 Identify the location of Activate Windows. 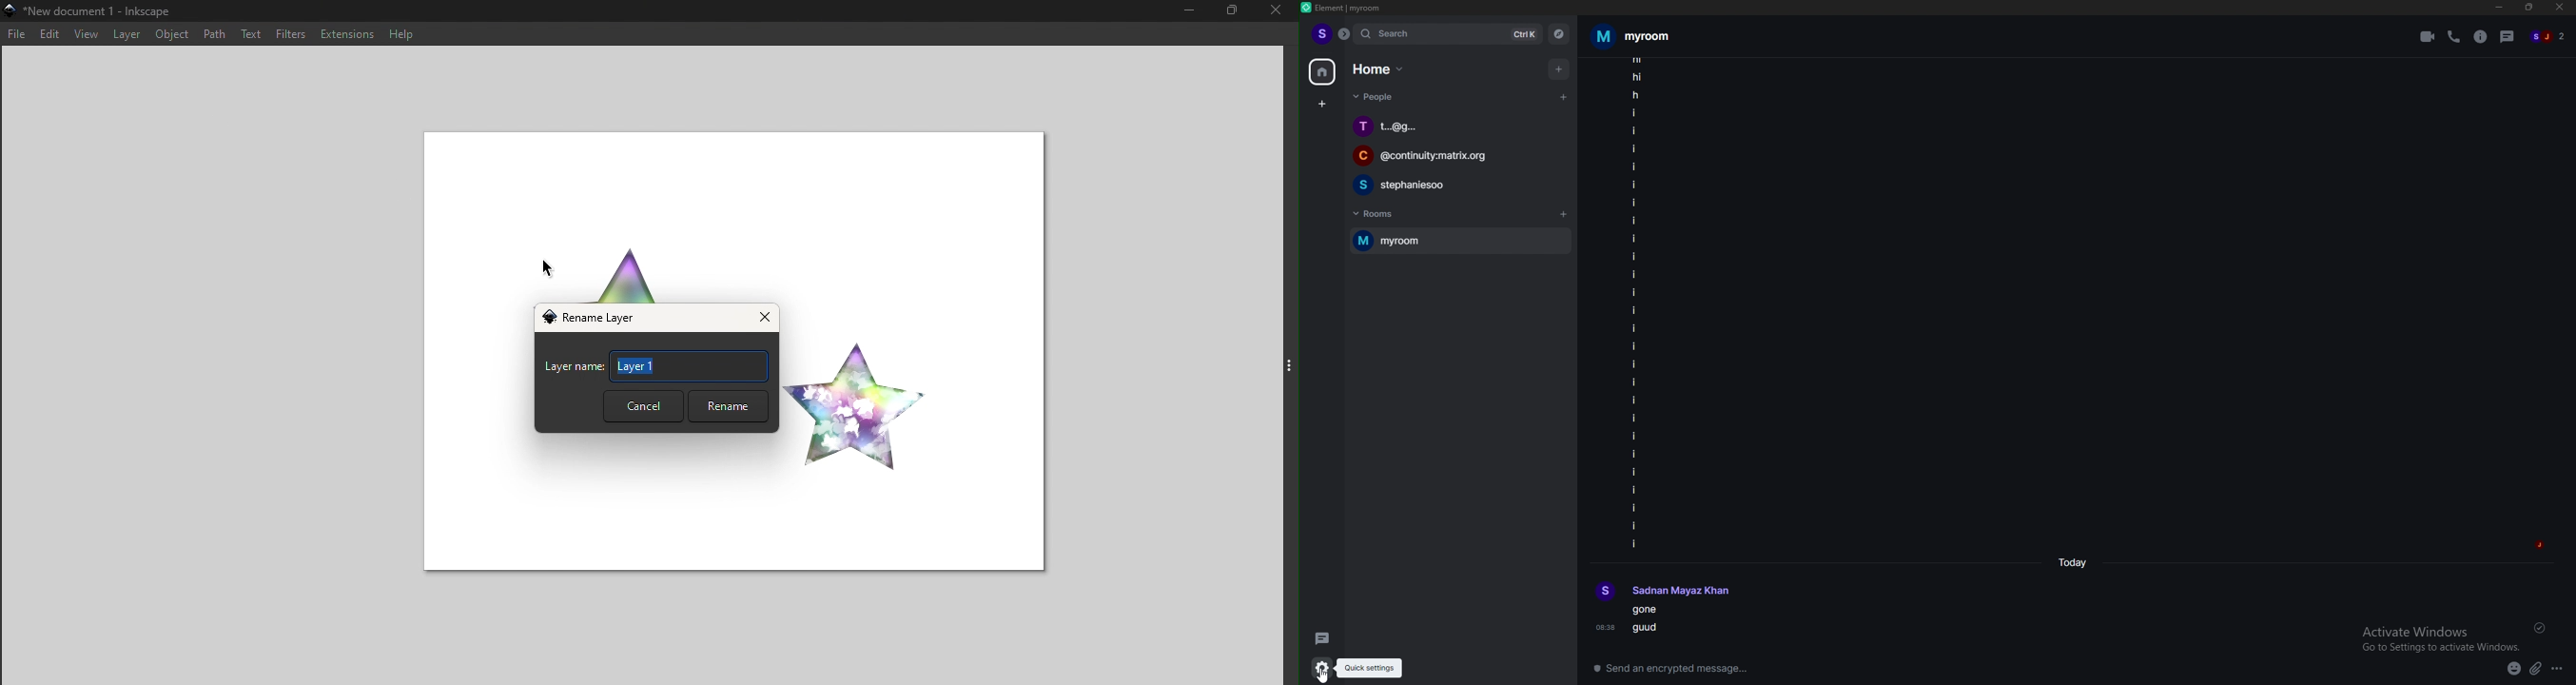
(2436, 637).